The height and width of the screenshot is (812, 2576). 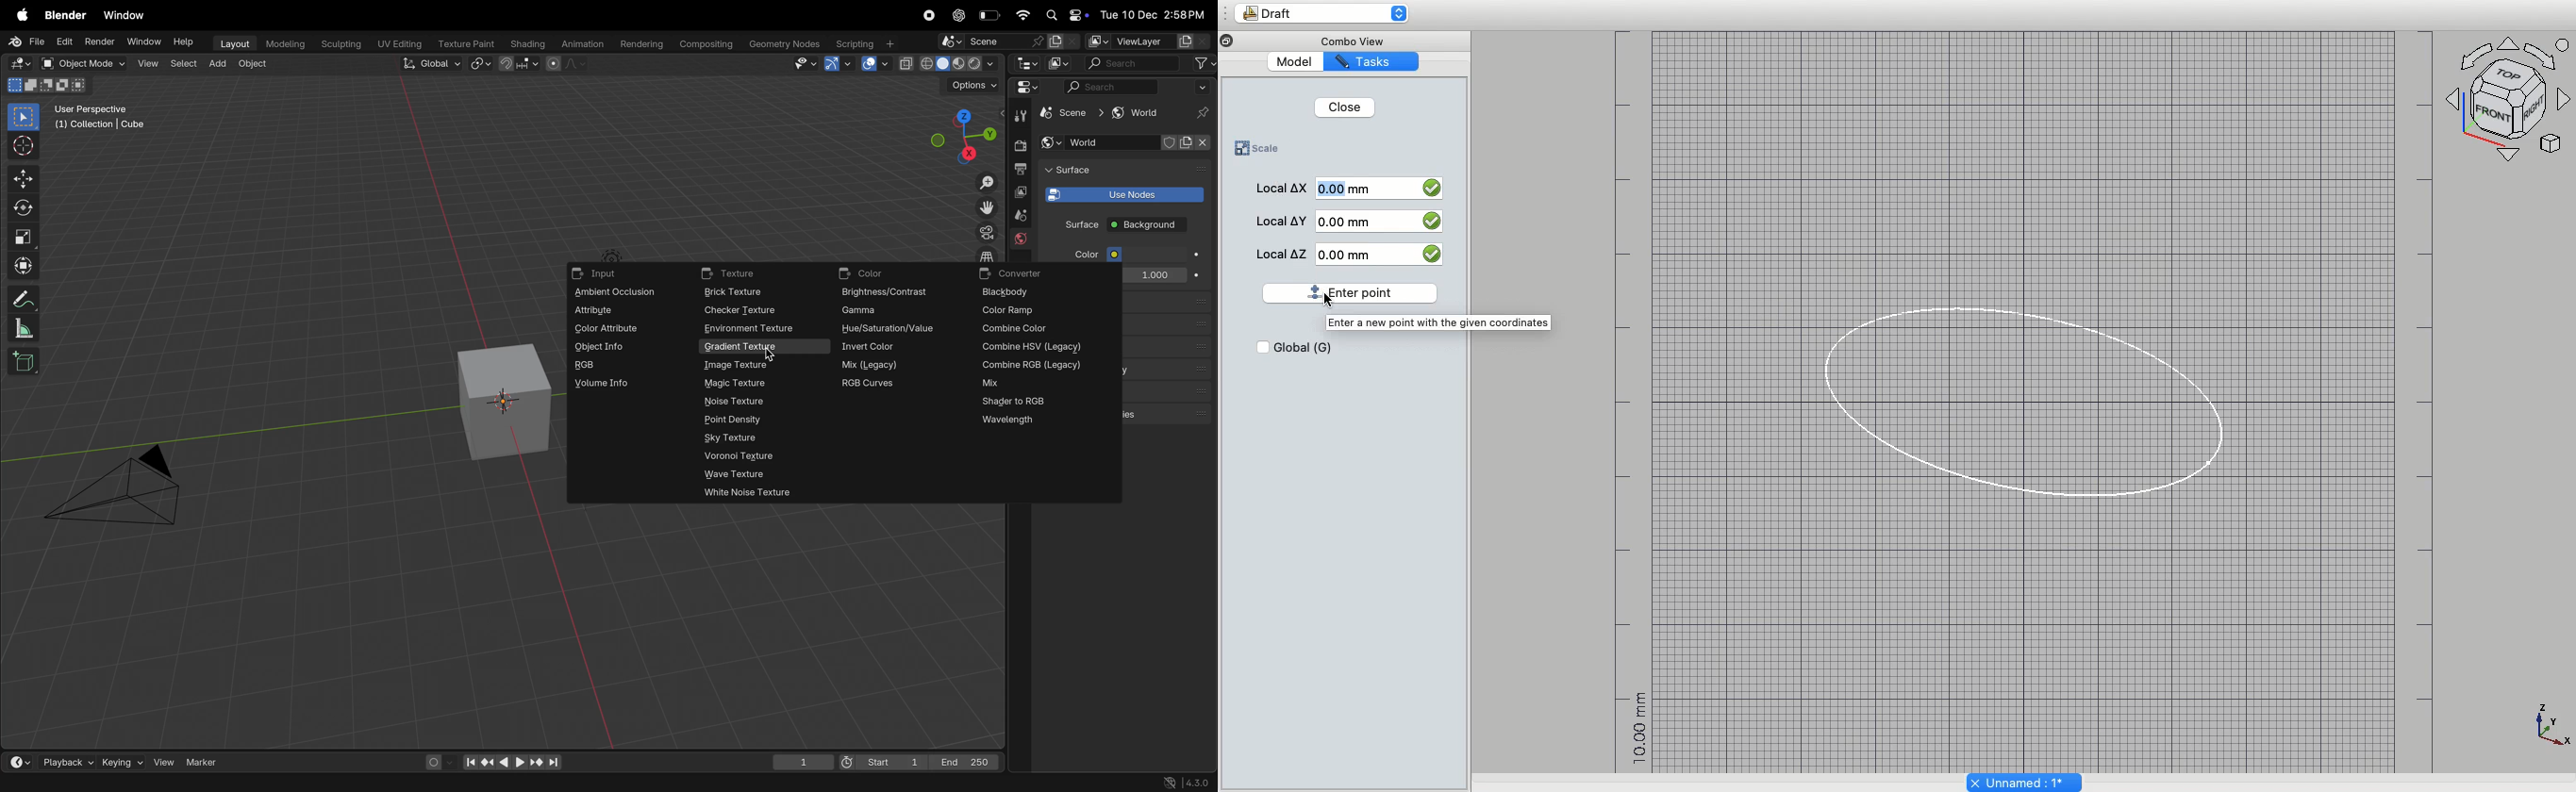 What do you see at coordinates (1024, 87) in the screenshot?
I see `editor type` at bounding box center [1024, 87].